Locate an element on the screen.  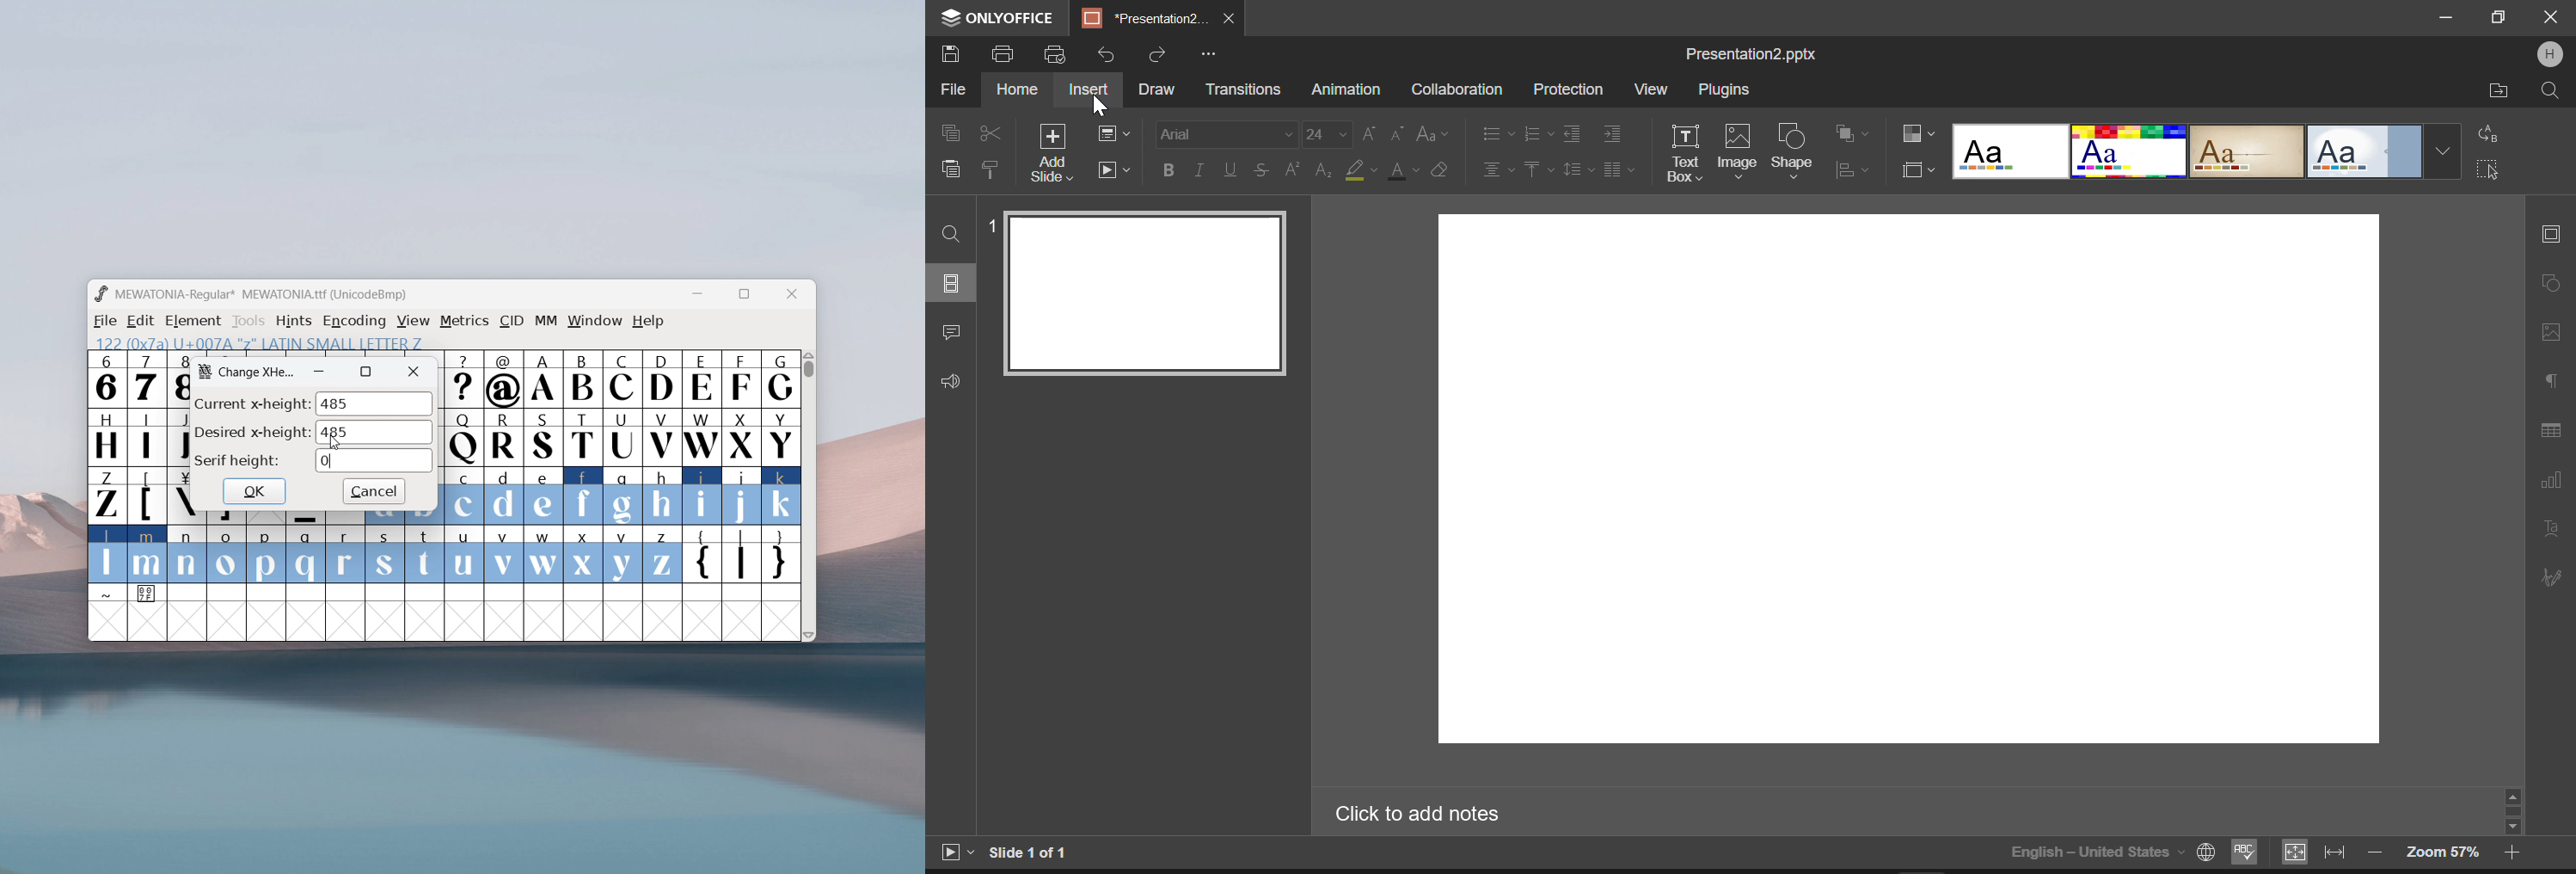
Home Menu is located at coordinates (1016, 91).